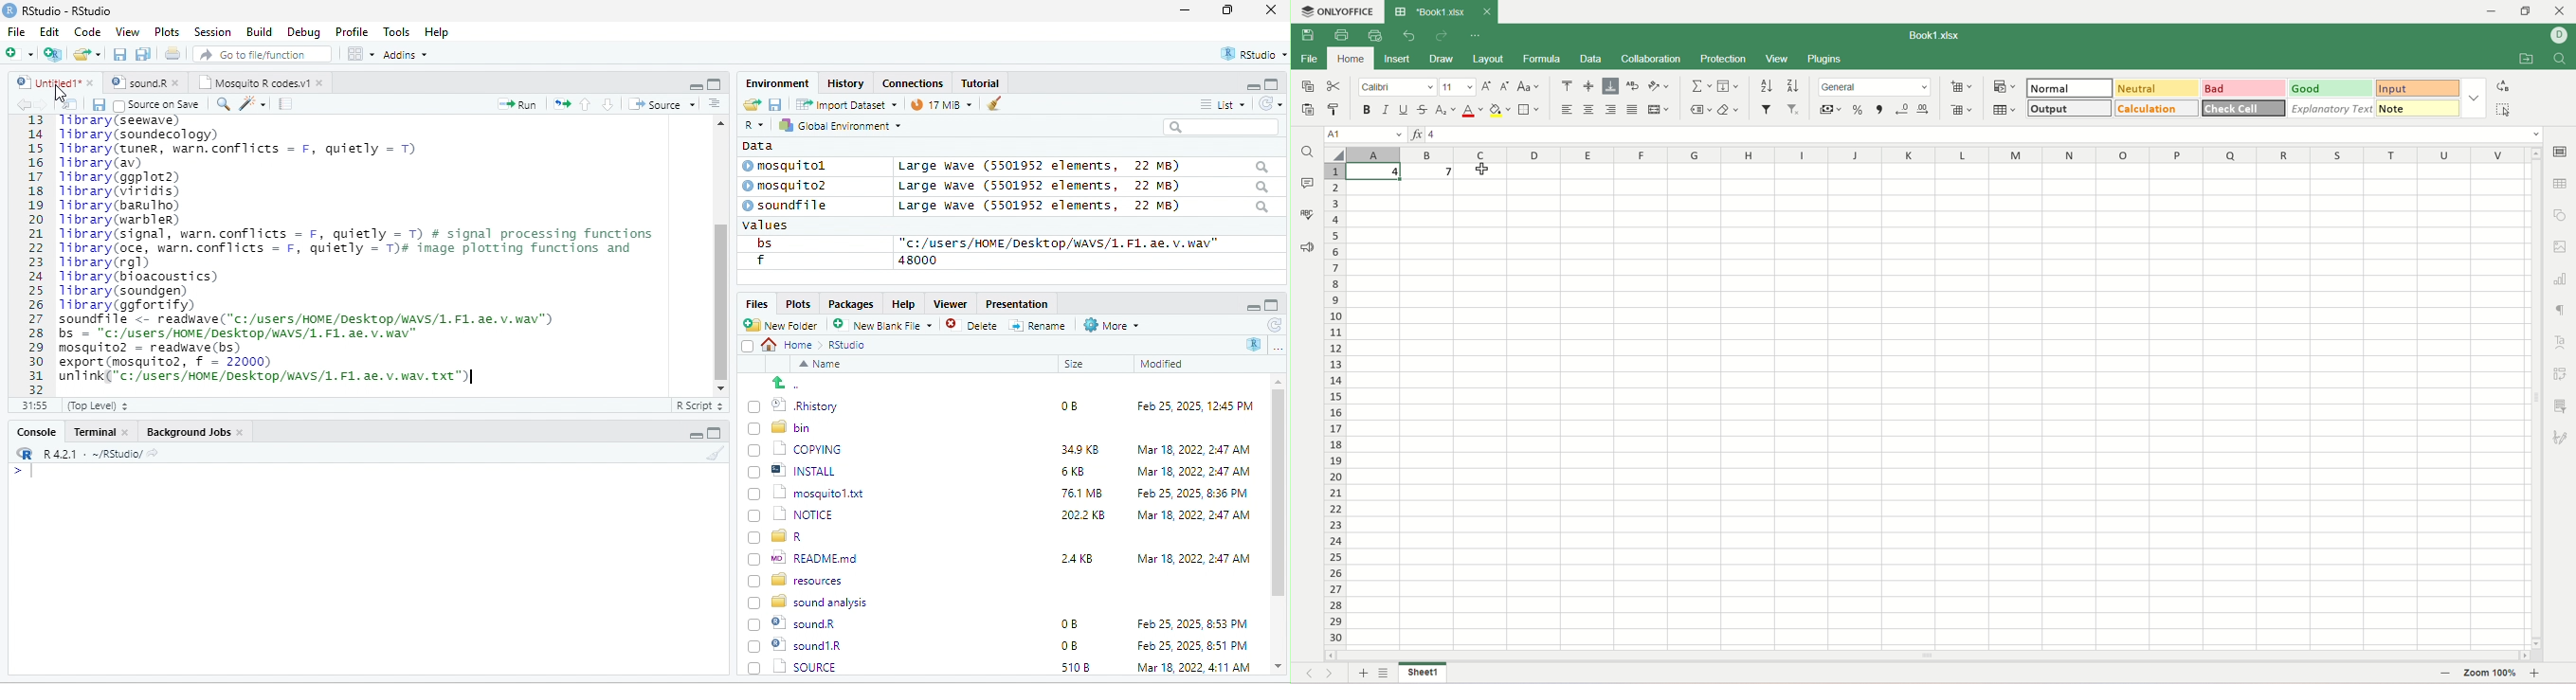 This screenshot has width=2576, height=700. What do you see at coordinates (608, 103) in the screenshot?
I see `down` at bounding box center [608, 103].